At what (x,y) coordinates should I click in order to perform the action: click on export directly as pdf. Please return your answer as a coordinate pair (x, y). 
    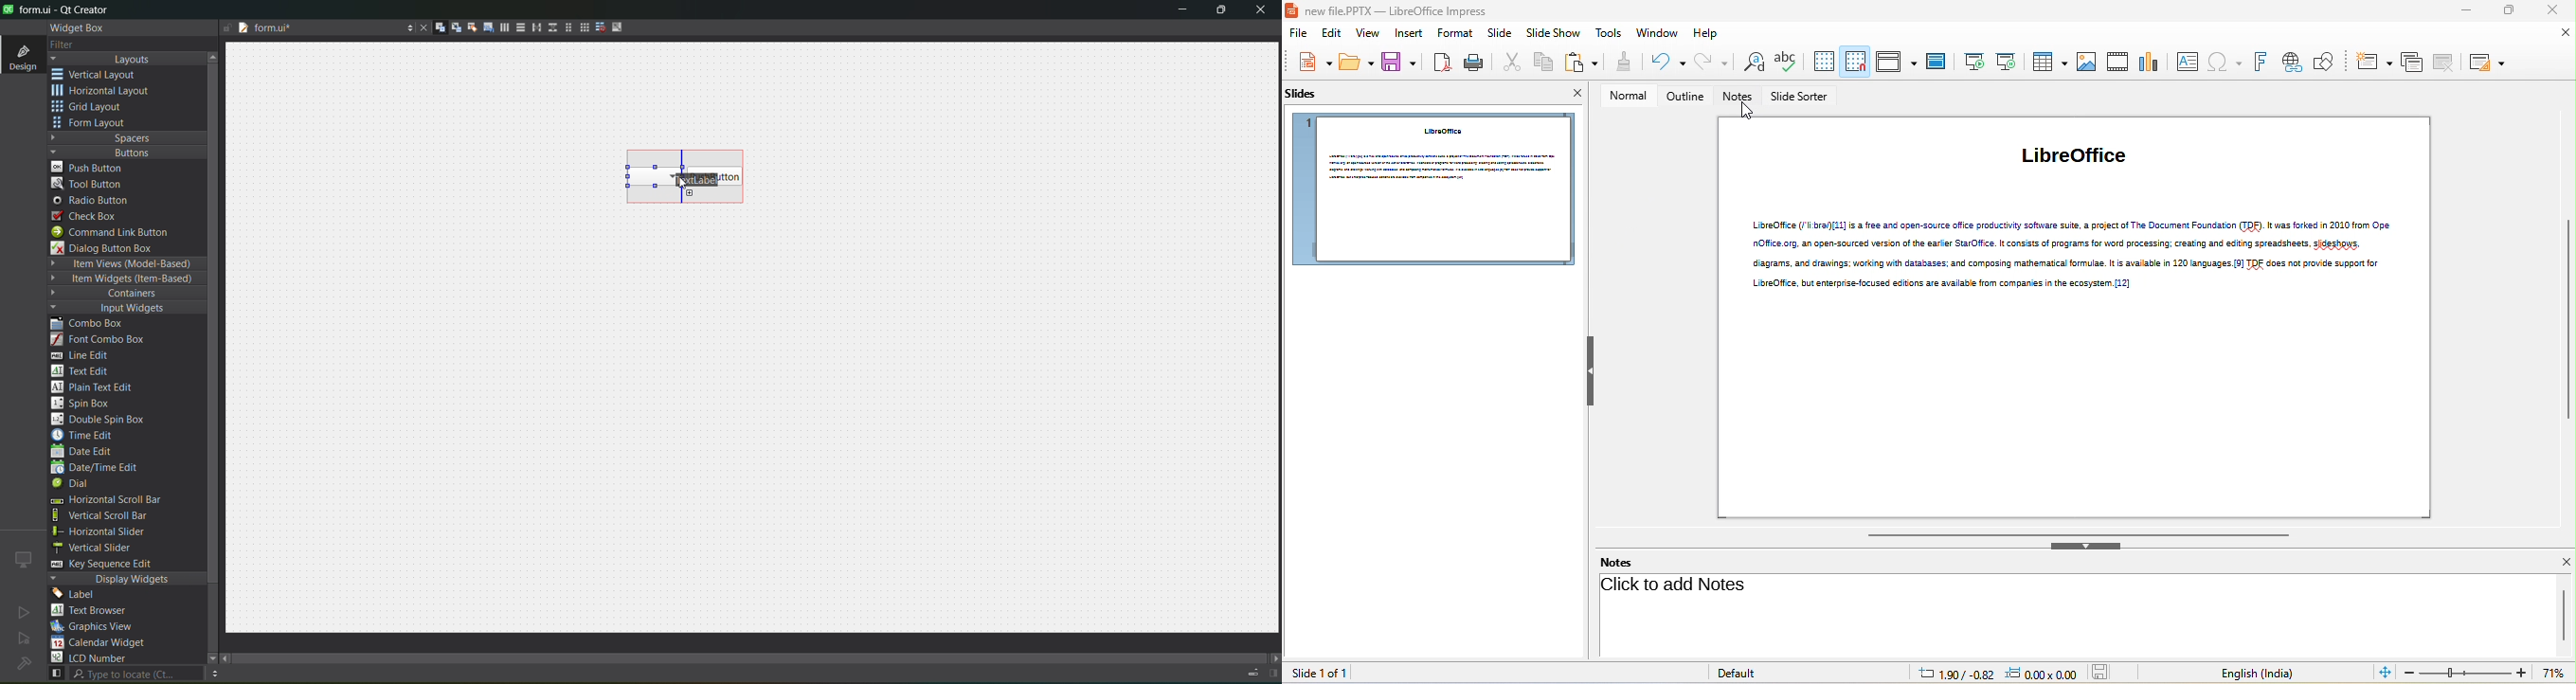
    Looking at the image, I should click on (1440, 63).